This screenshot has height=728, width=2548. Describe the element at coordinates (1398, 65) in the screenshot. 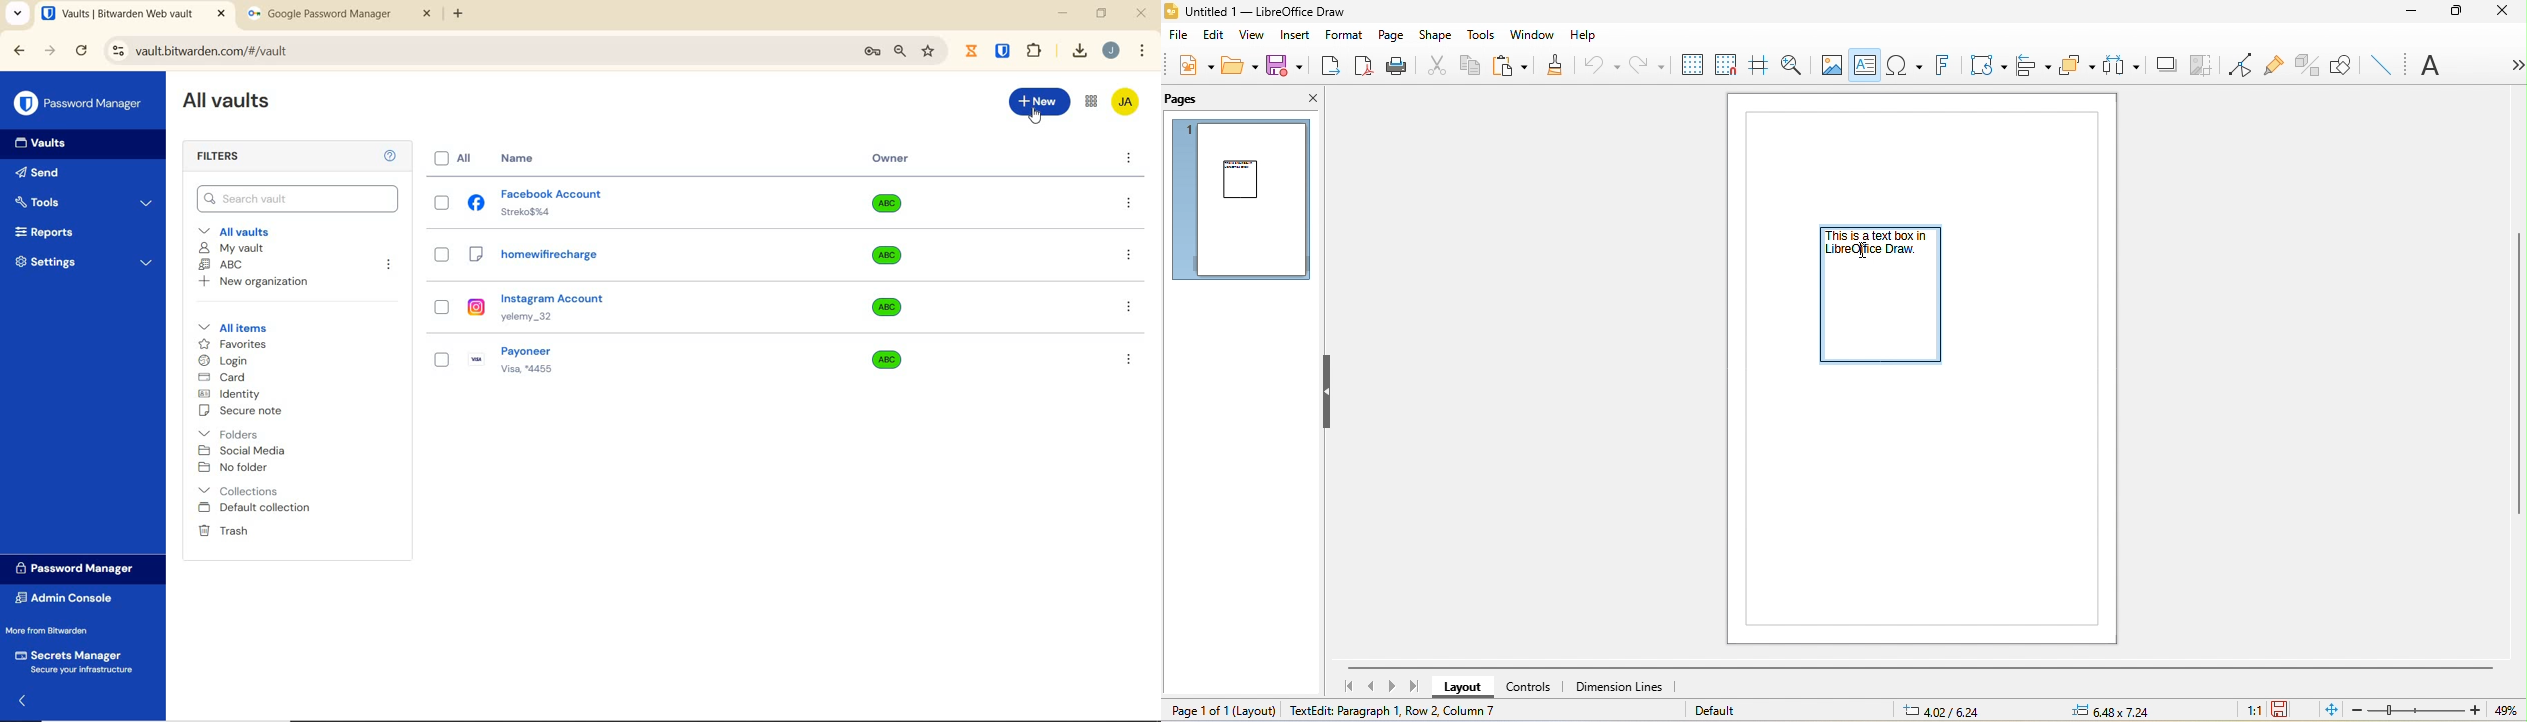

I see `print` at that location.